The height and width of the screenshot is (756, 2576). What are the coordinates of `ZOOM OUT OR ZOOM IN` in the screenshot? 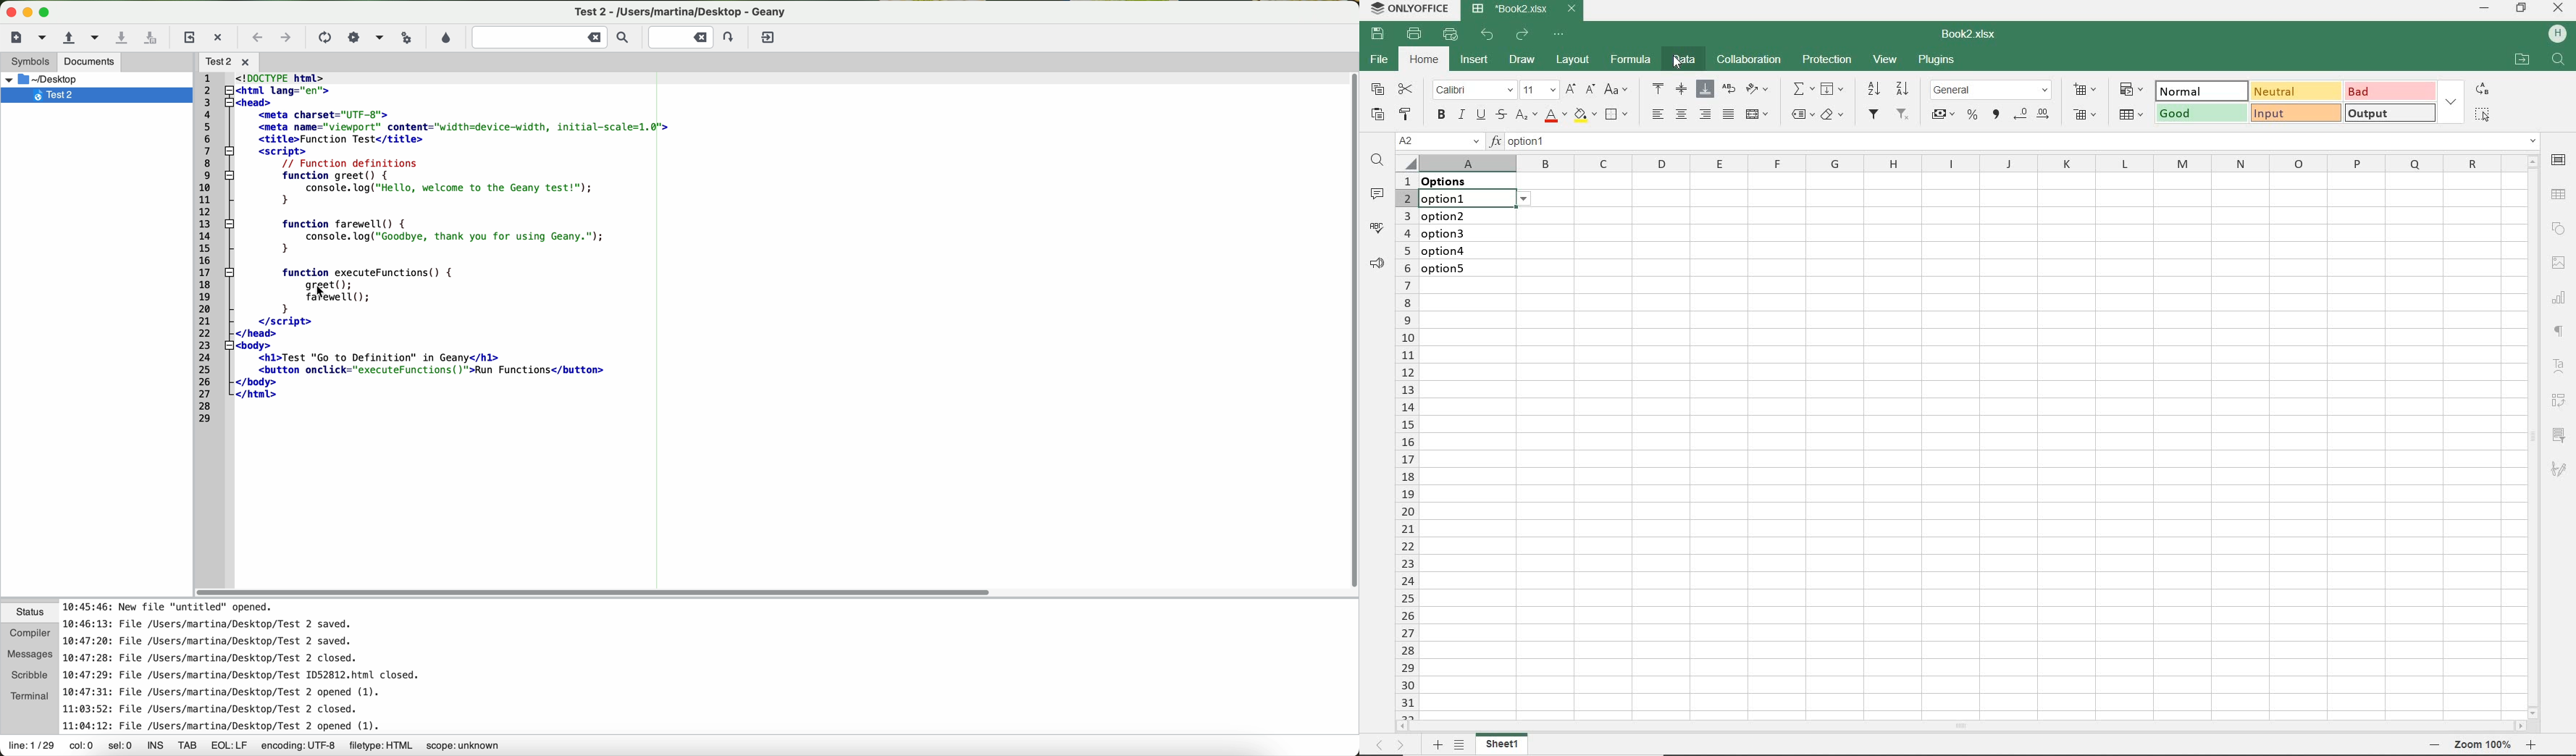 It's located at (2483, 745).